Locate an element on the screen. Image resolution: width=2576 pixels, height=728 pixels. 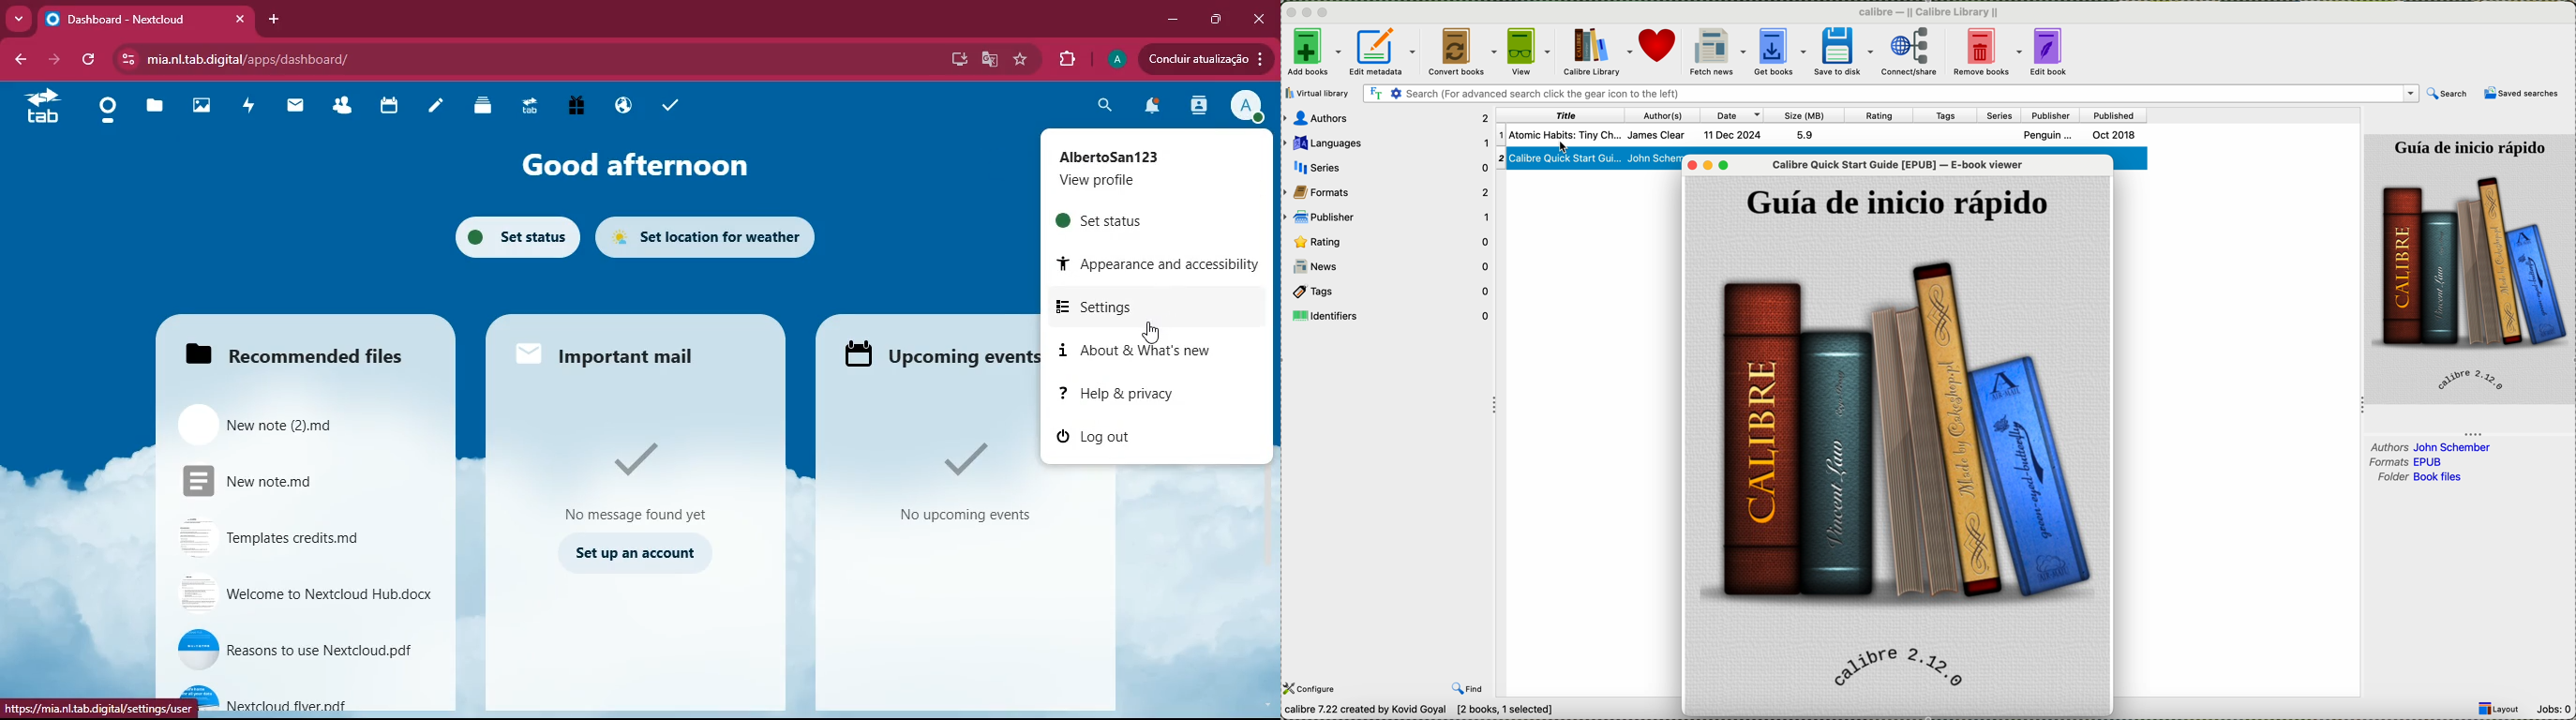
home is located at coordinates (103, 113).